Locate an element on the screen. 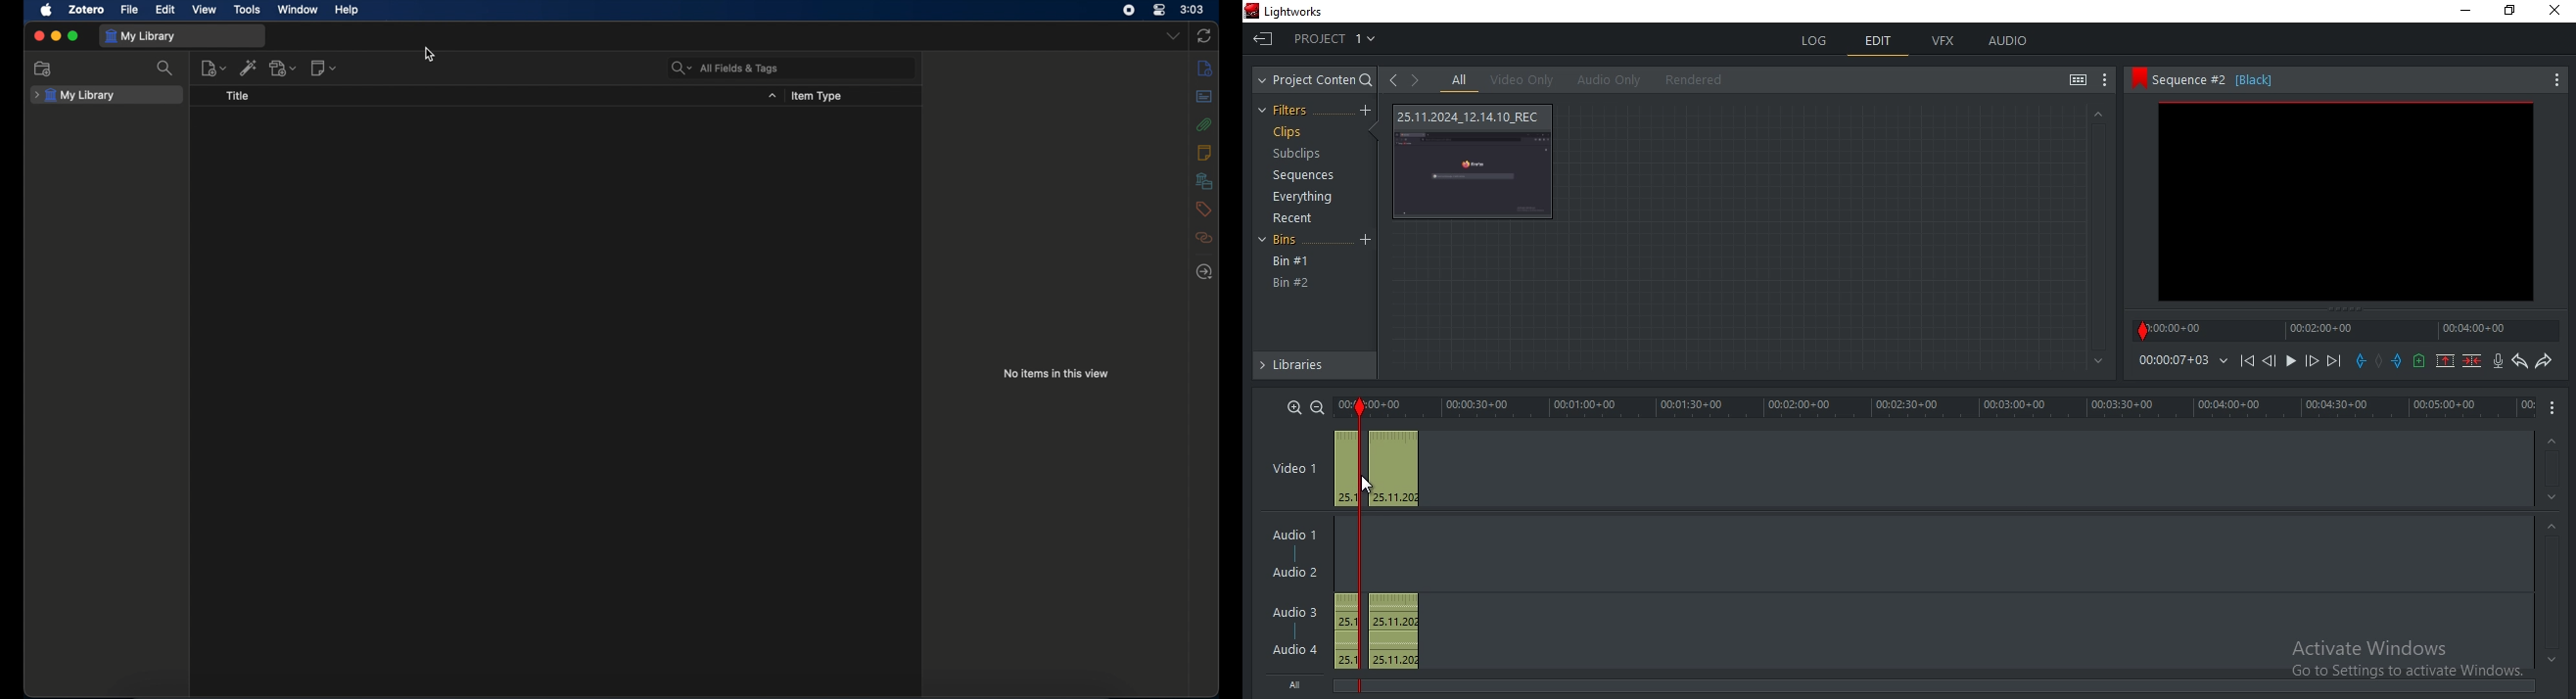 The height and width of the screenshot is (700, 2576). related is located at coordinates (1205, 238).